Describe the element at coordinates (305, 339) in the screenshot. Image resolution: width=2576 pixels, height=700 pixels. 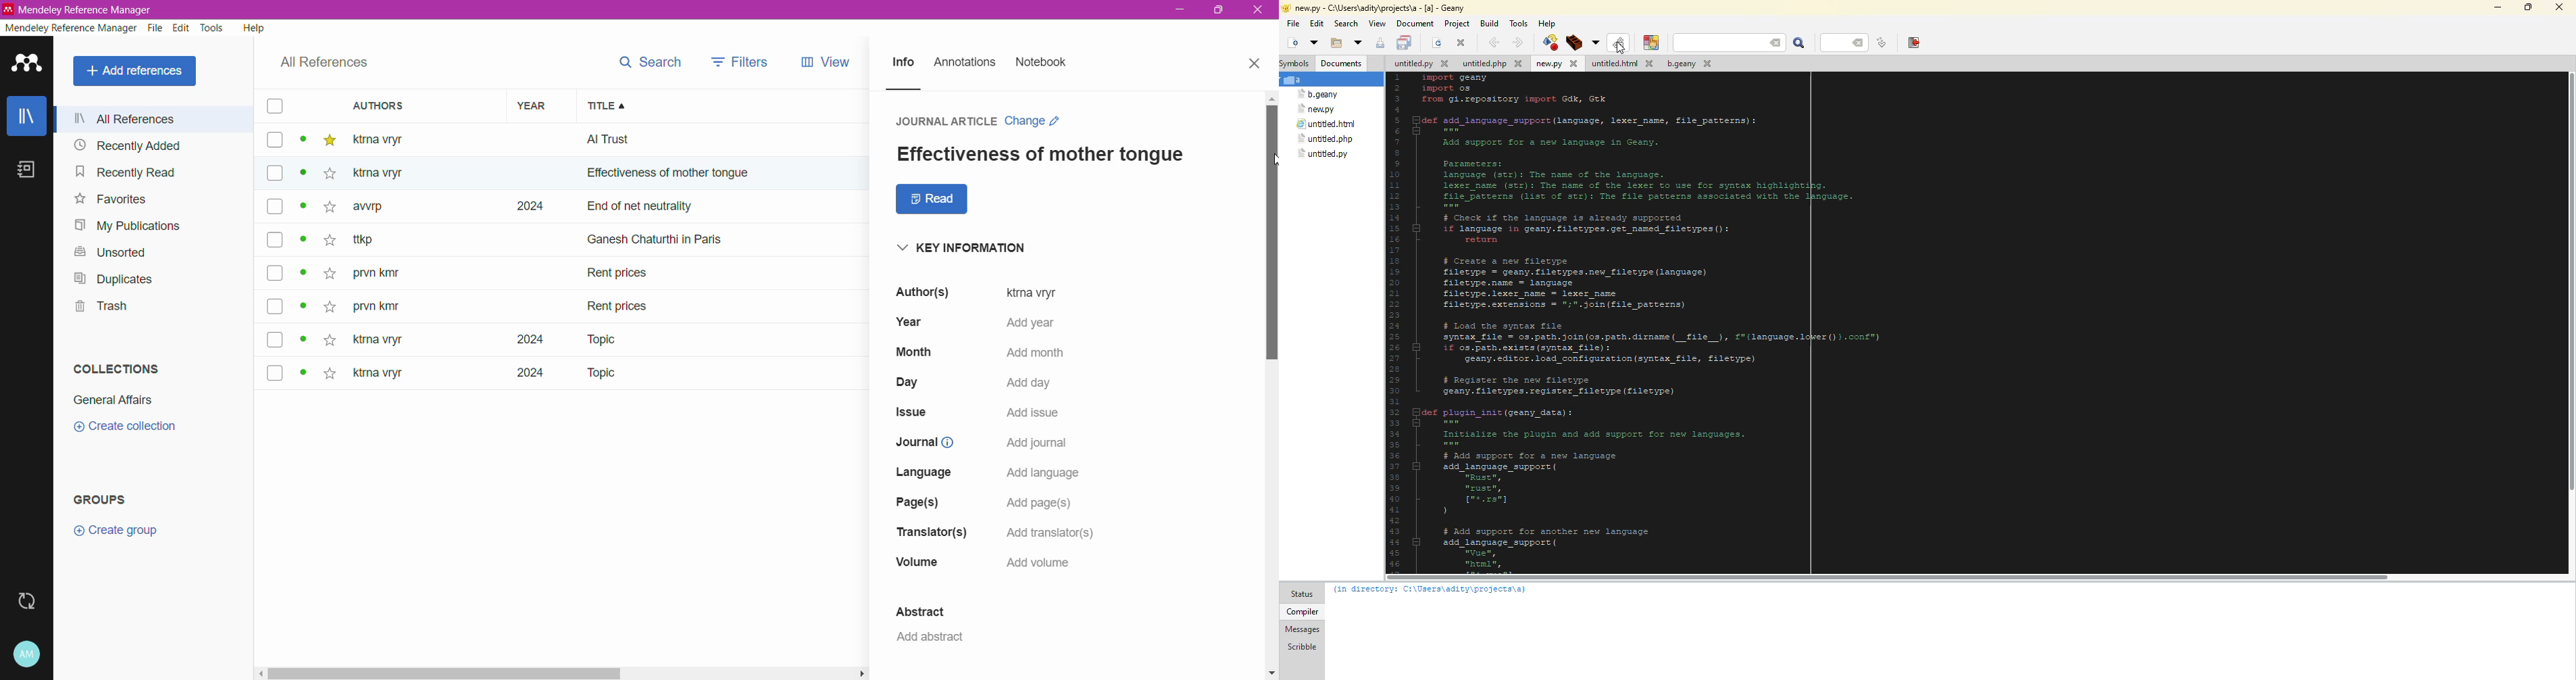
I see `dot ` at that location.